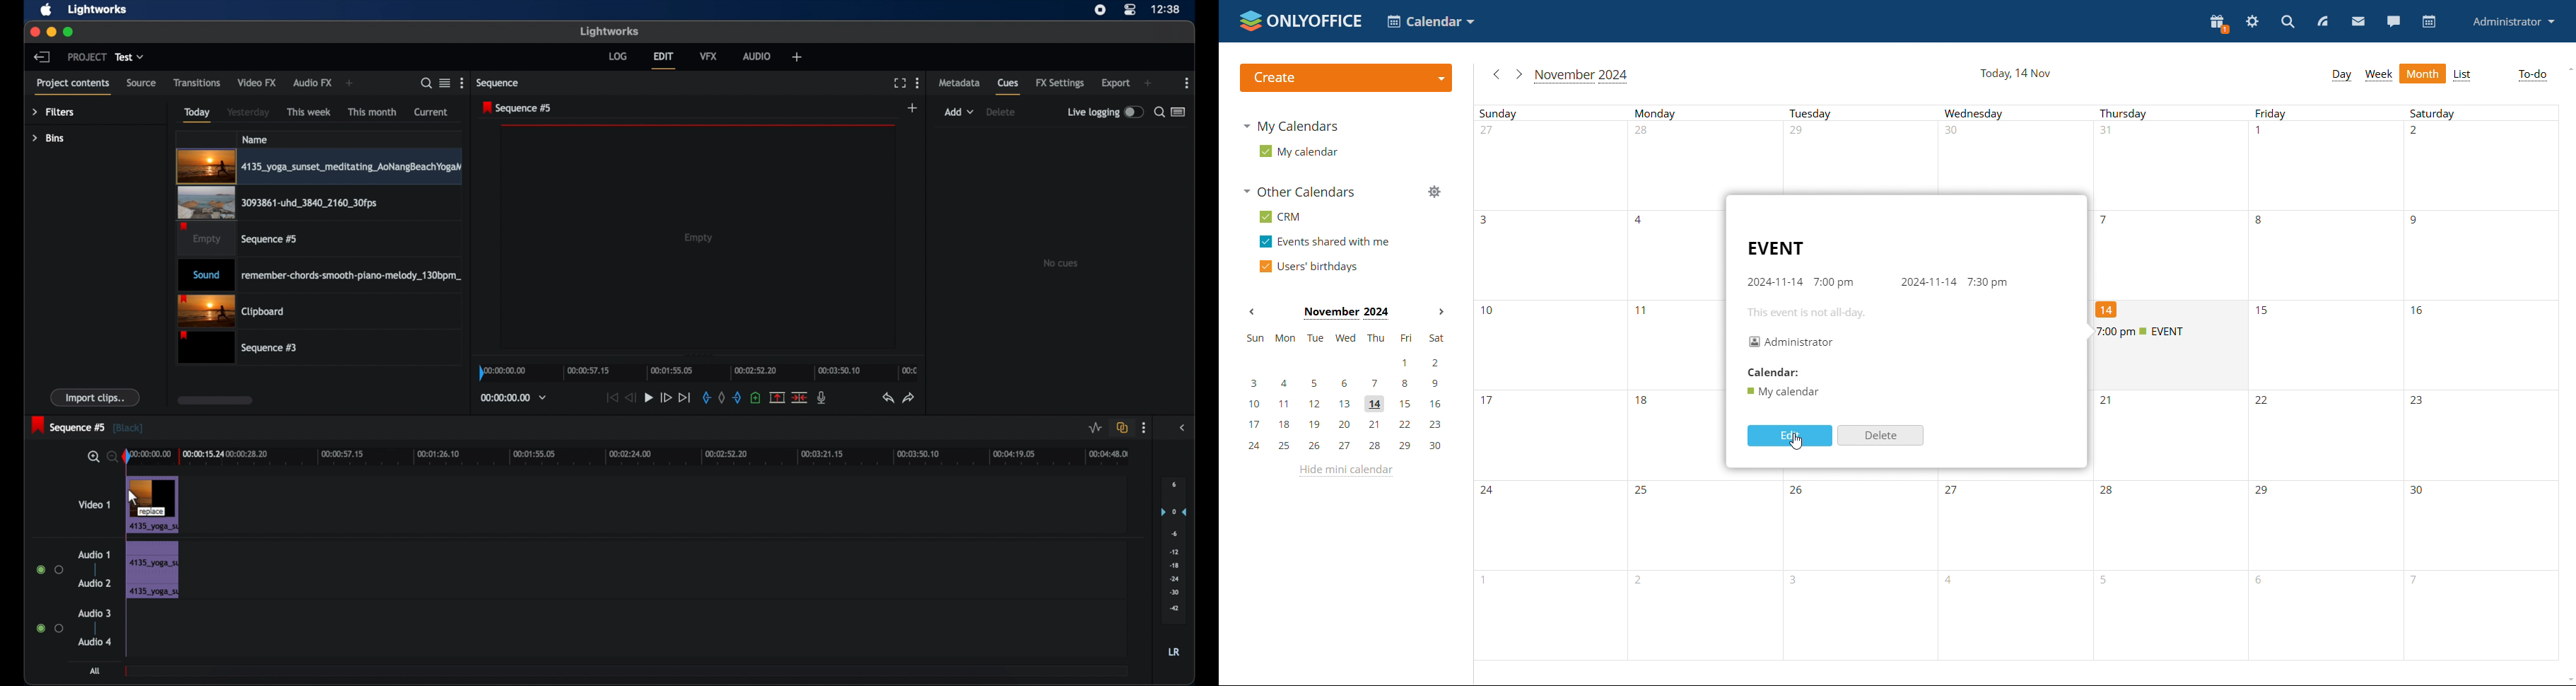 This screenshot has width=2576, height=700. What do you see at coordinates (888, 398) in the screenshot?
I see `undo` at bounding box center [888, 398].